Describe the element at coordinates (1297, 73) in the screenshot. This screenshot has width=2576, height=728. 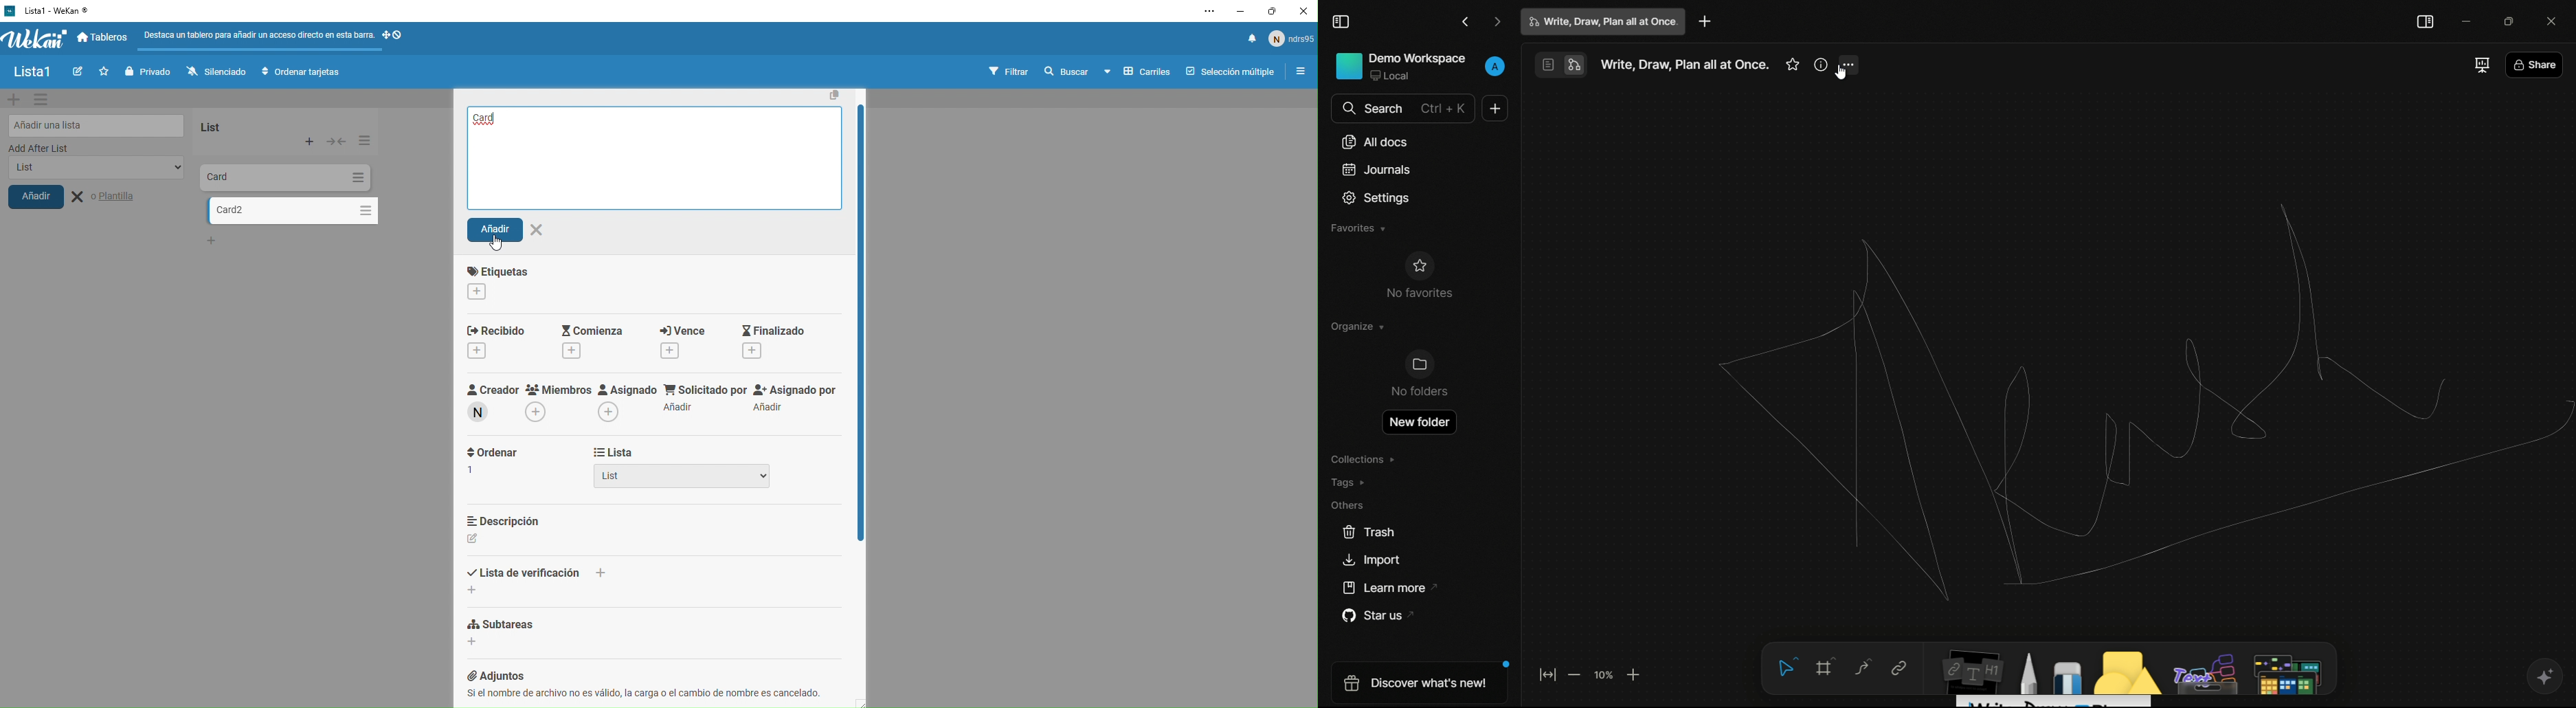
I see `opciones` at that location.